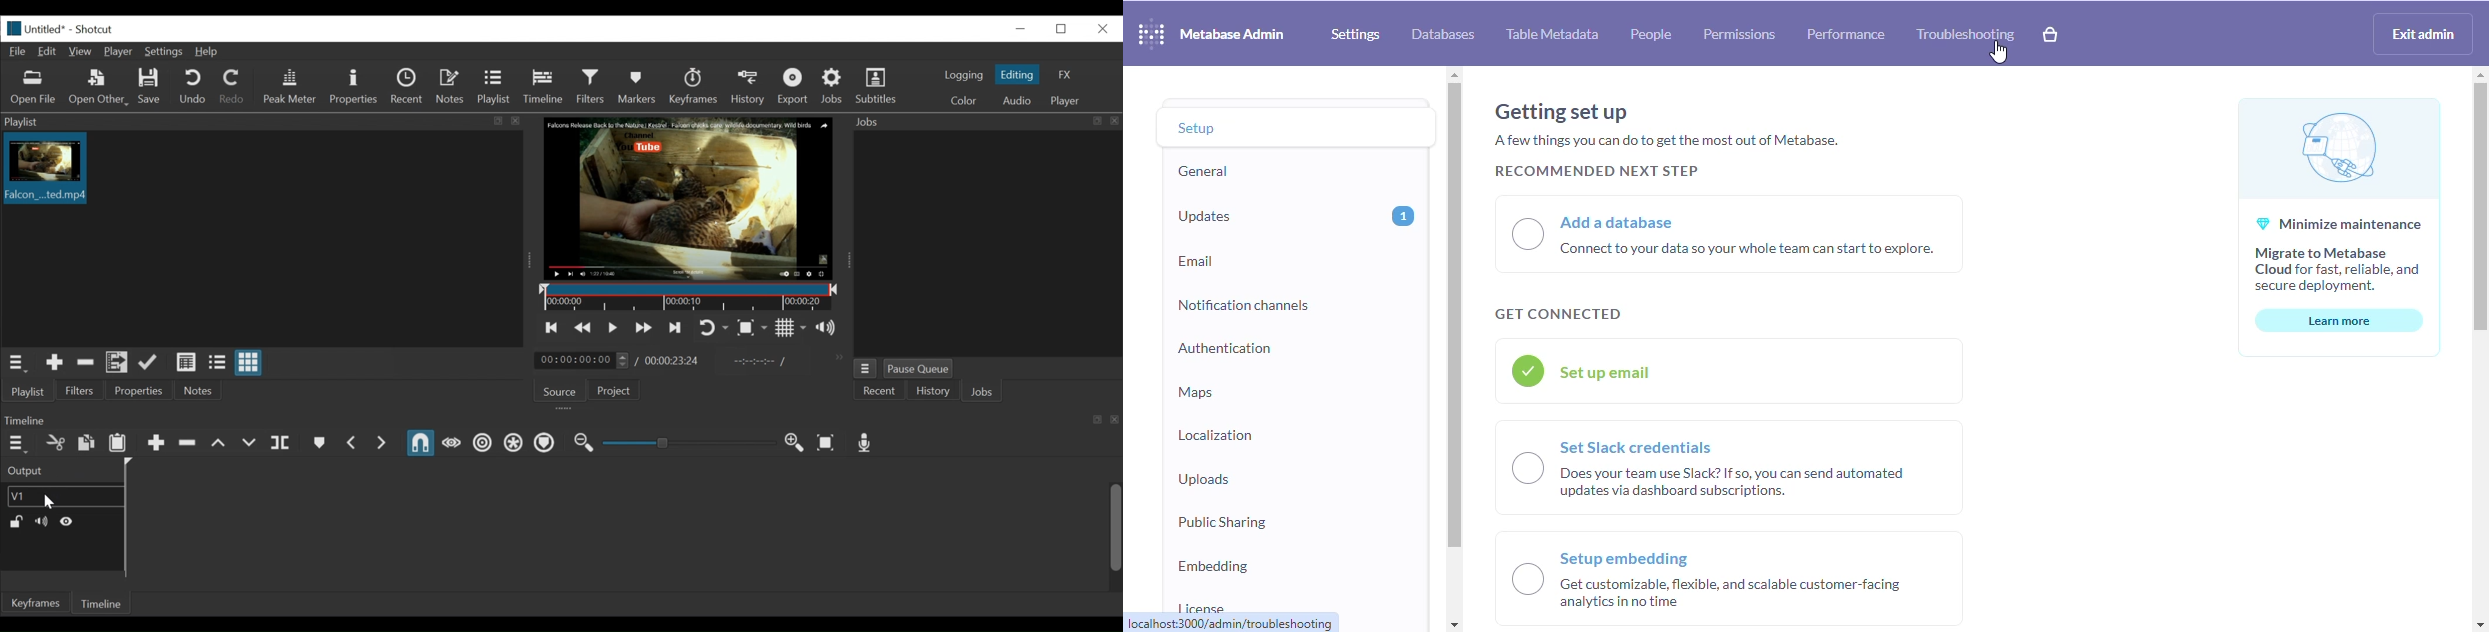 The height and width of the screenshot is (644, 2492). What do you see at coordinates (193, 87) in the screenshot?
I see `Undo` at bounding box center [193, 87].